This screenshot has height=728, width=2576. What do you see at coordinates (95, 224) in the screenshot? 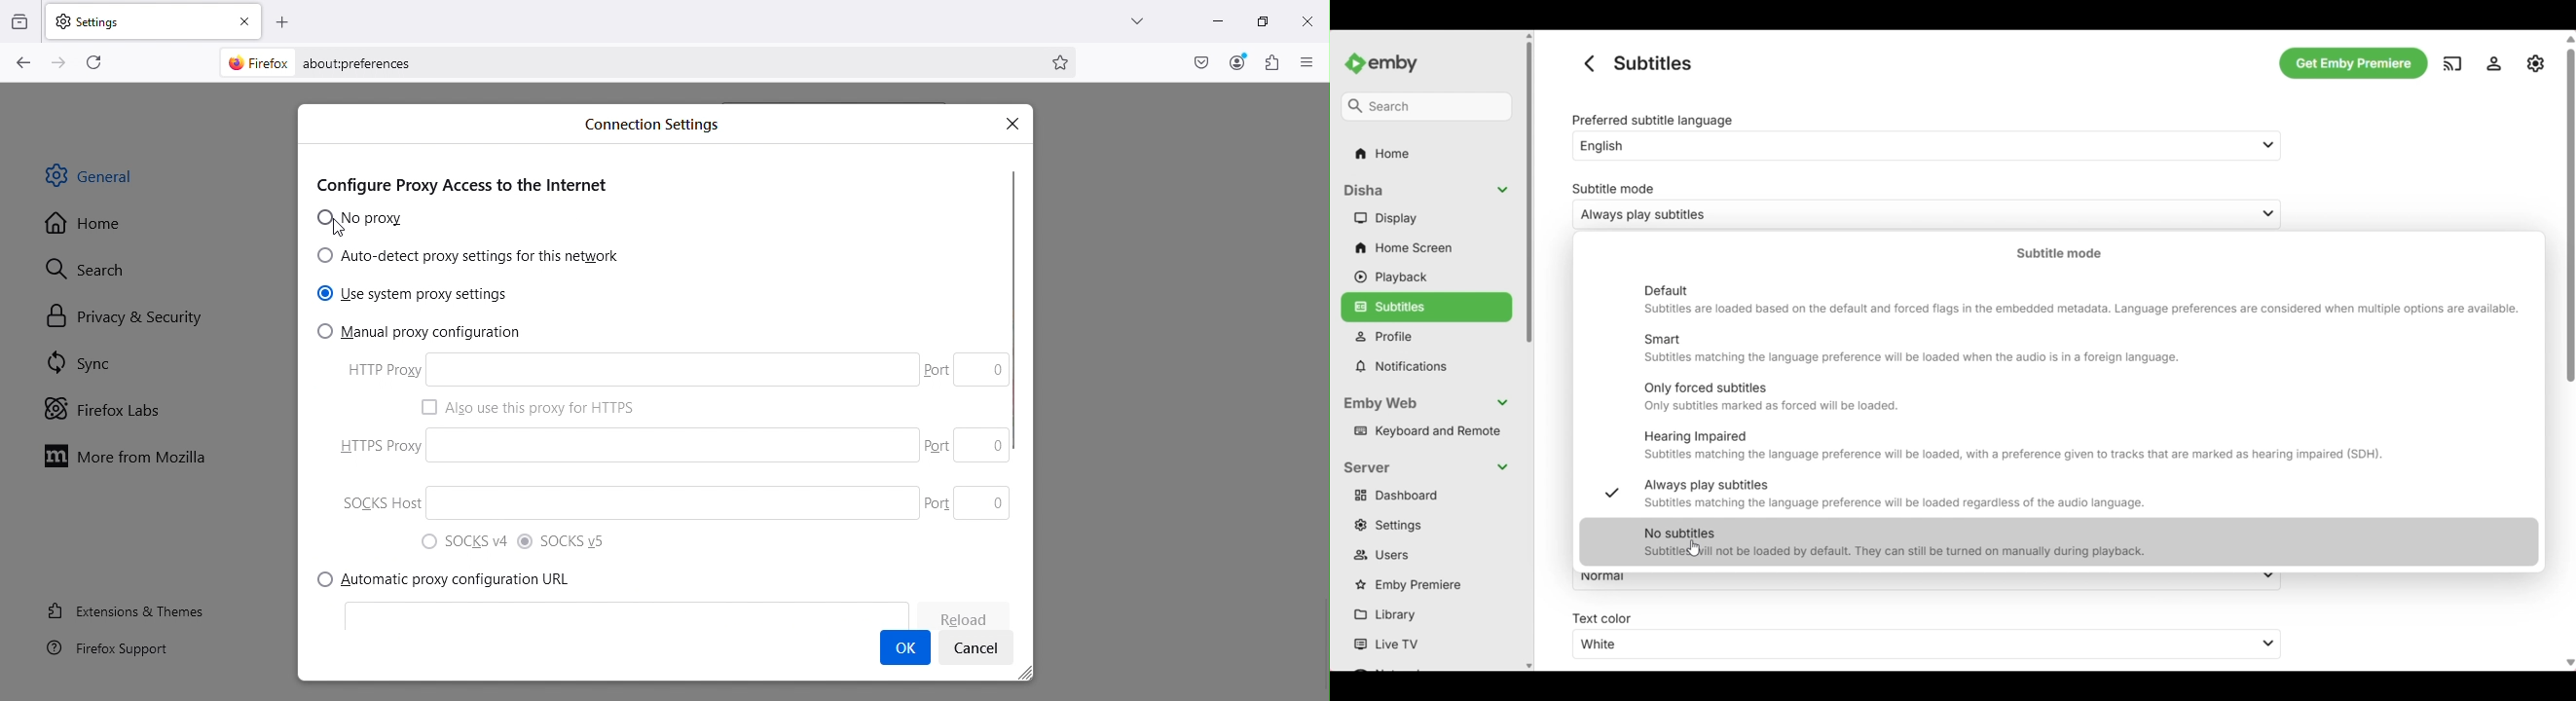
I see `Home` at bounding box center [95, 224].